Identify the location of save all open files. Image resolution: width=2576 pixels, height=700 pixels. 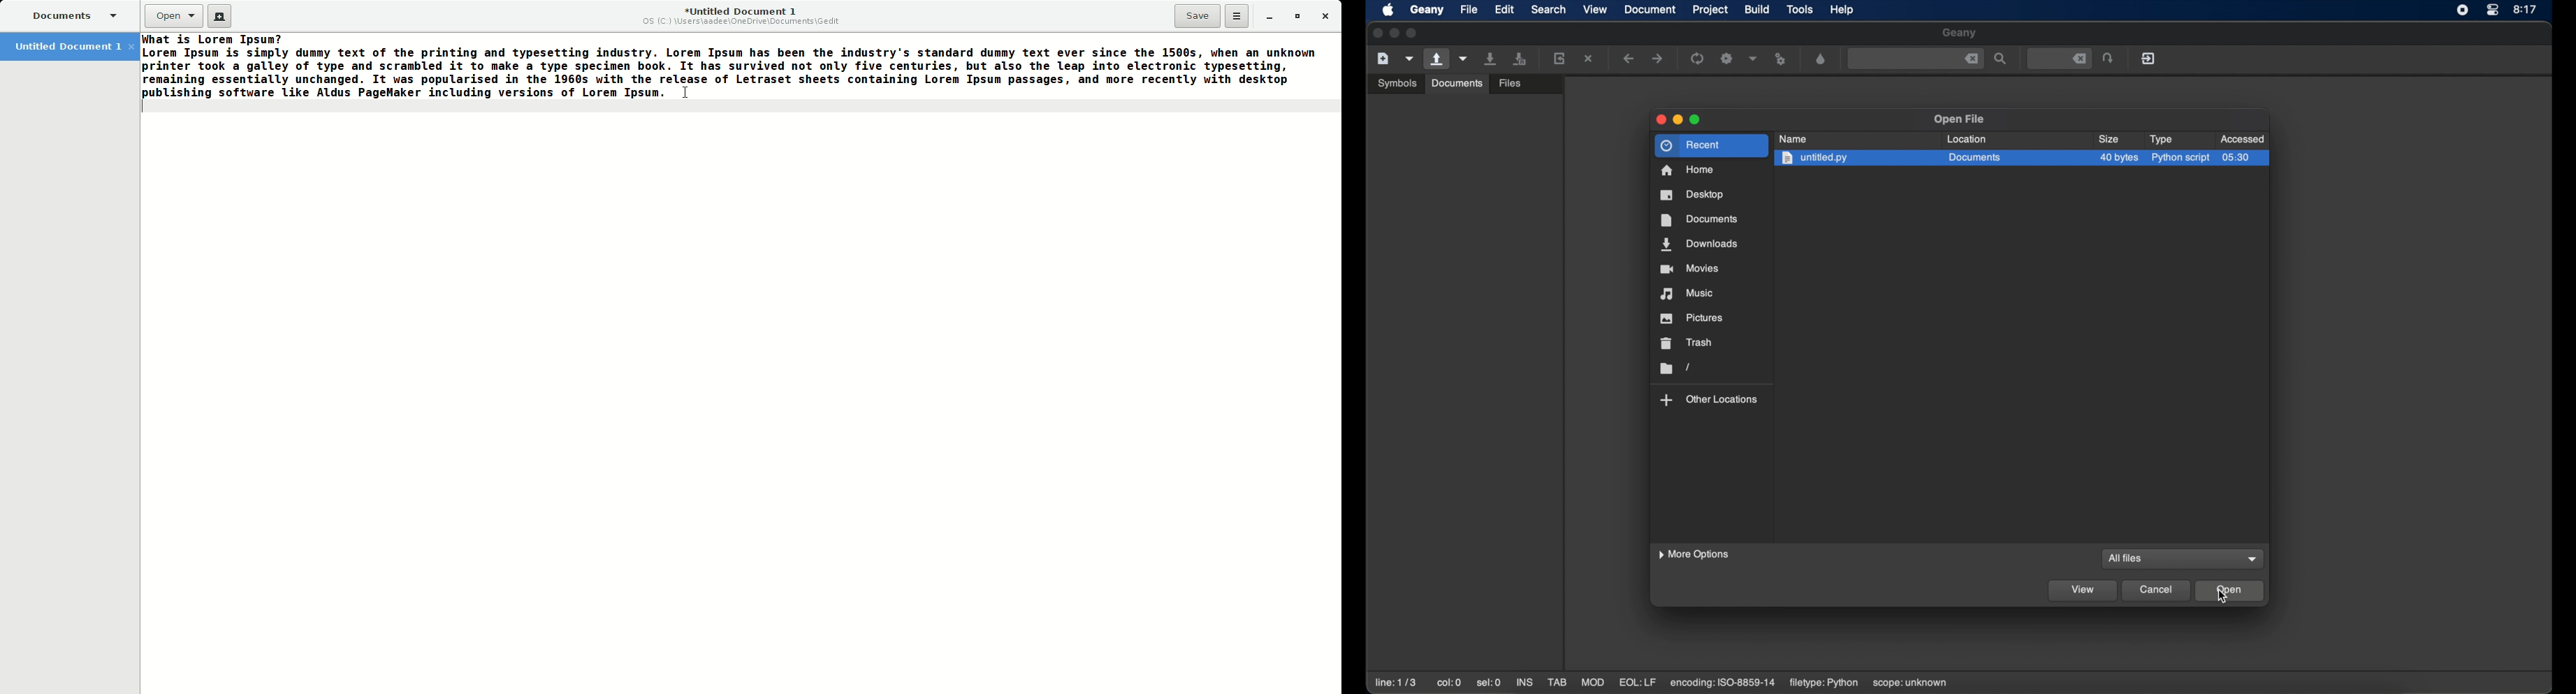
(1520, 58).